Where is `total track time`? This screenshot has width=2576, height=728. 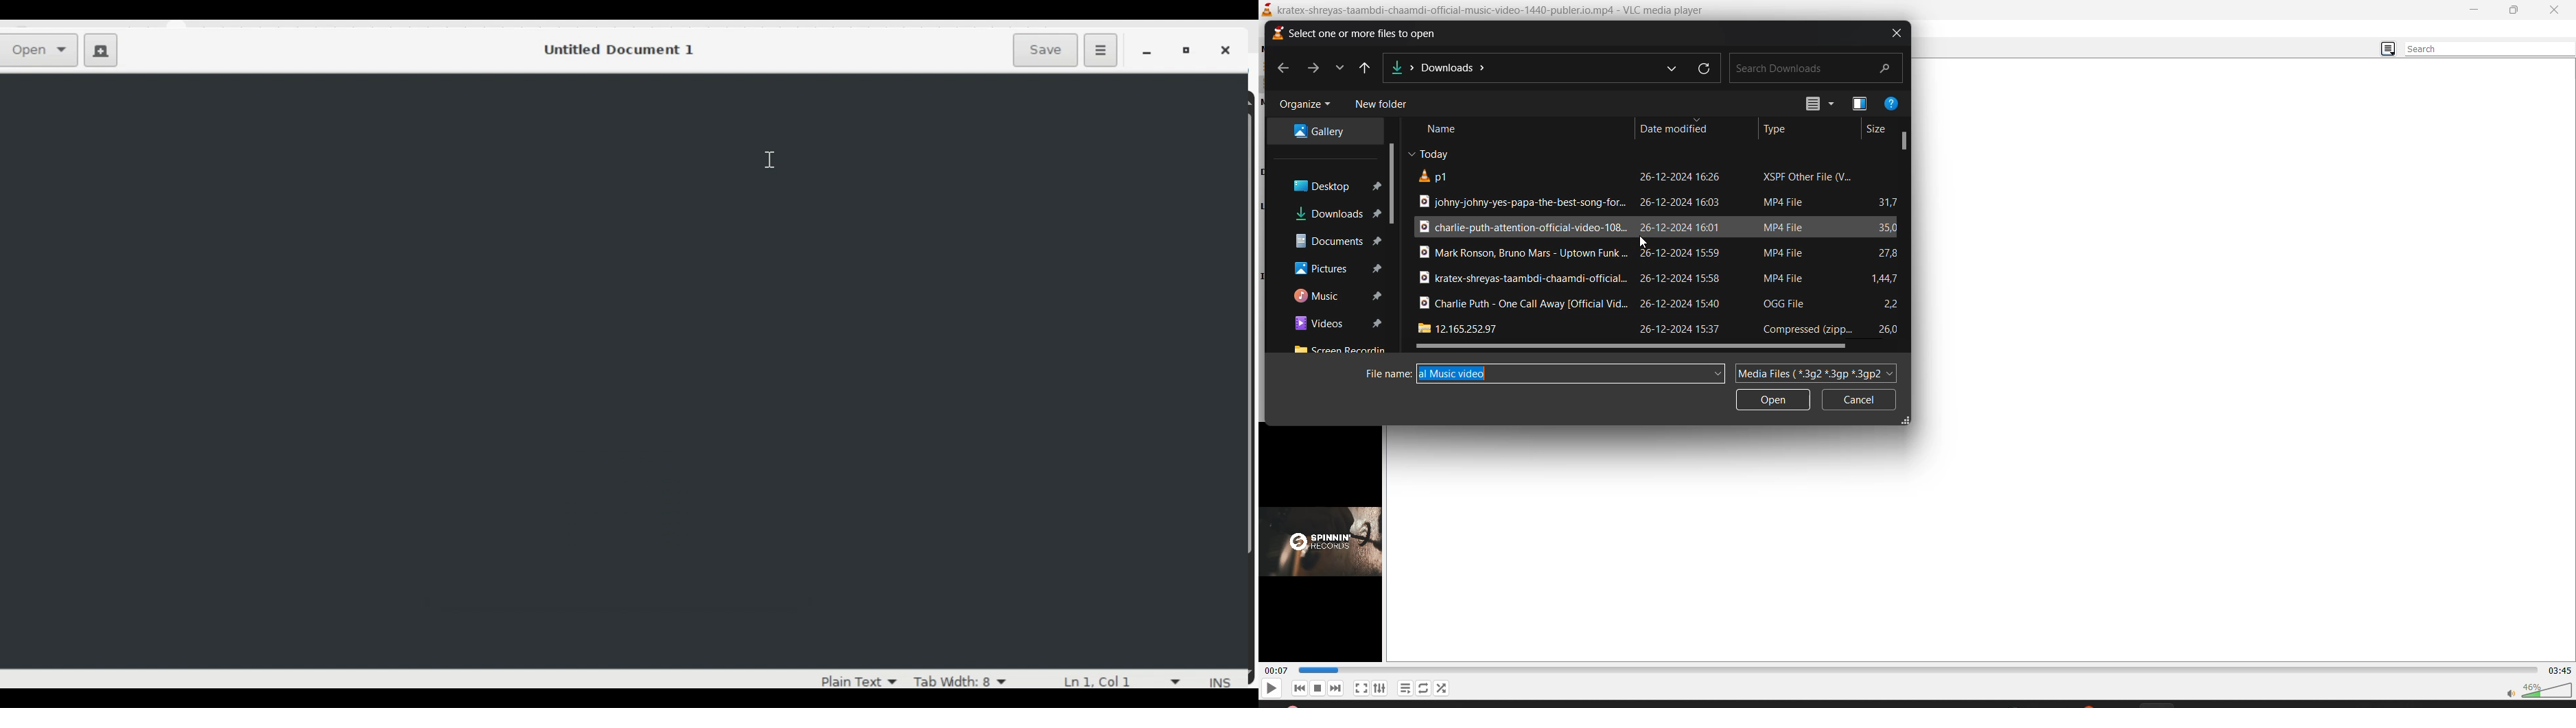
total track time is located at coordinates (2560, 669).